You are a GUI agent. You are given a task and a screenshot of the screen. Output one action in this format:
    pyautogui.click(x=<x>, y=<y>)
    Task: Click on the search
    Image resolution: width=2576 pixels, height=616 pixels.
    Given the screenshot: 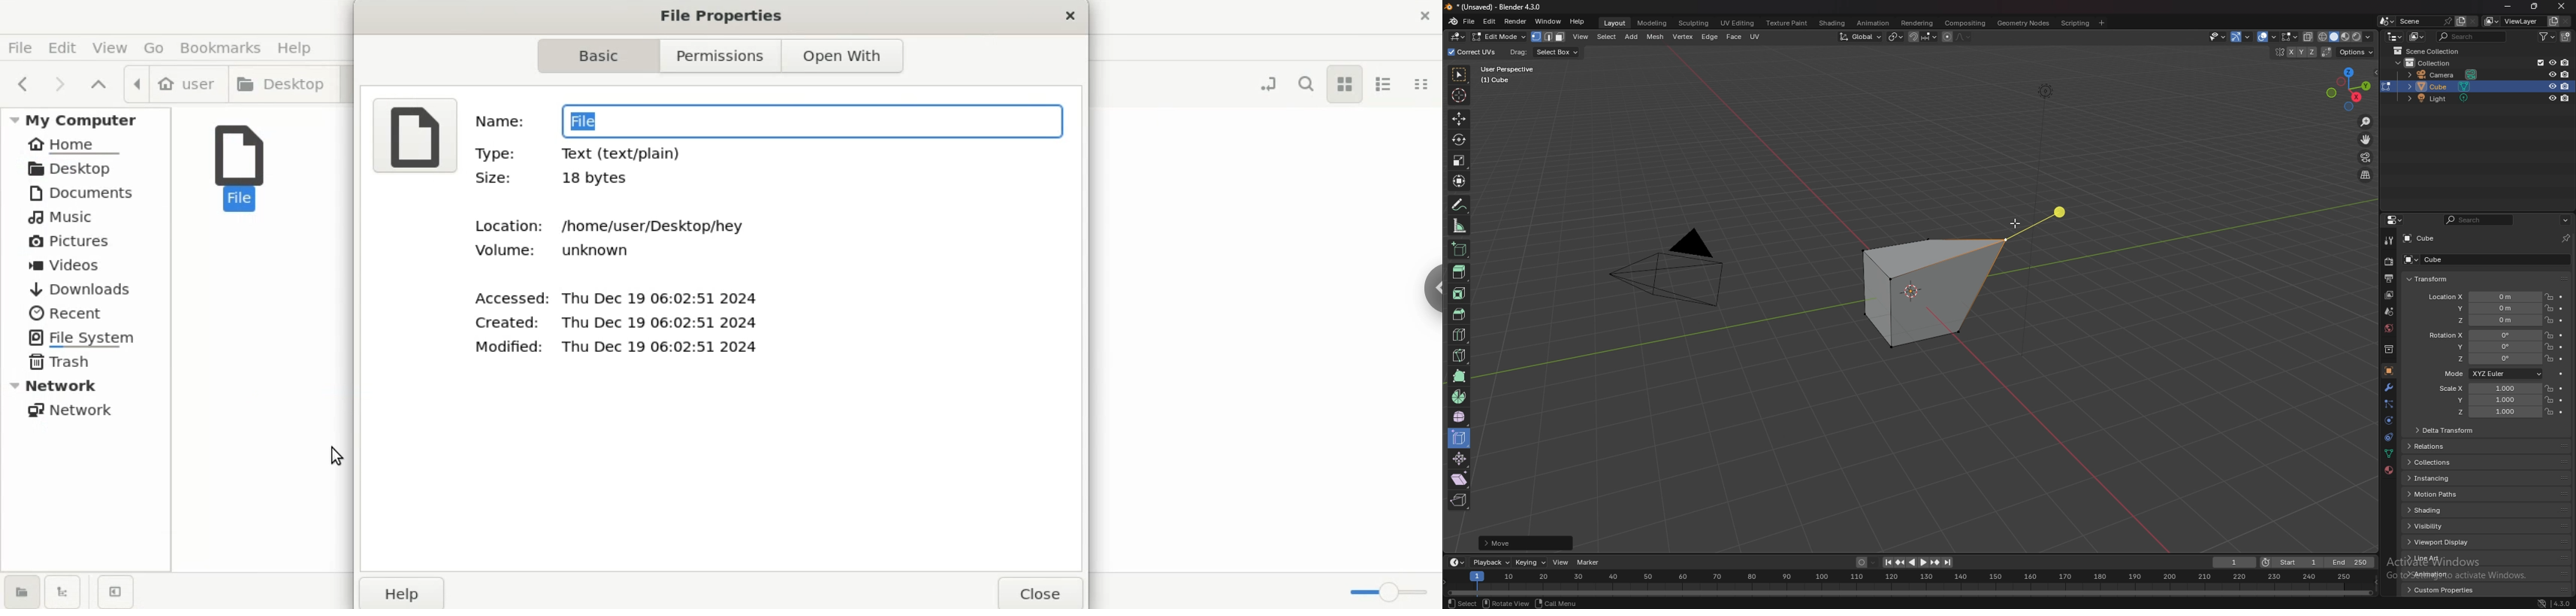 What is the action you would take?
    pyautogui.click(x=2473, y=36)
    